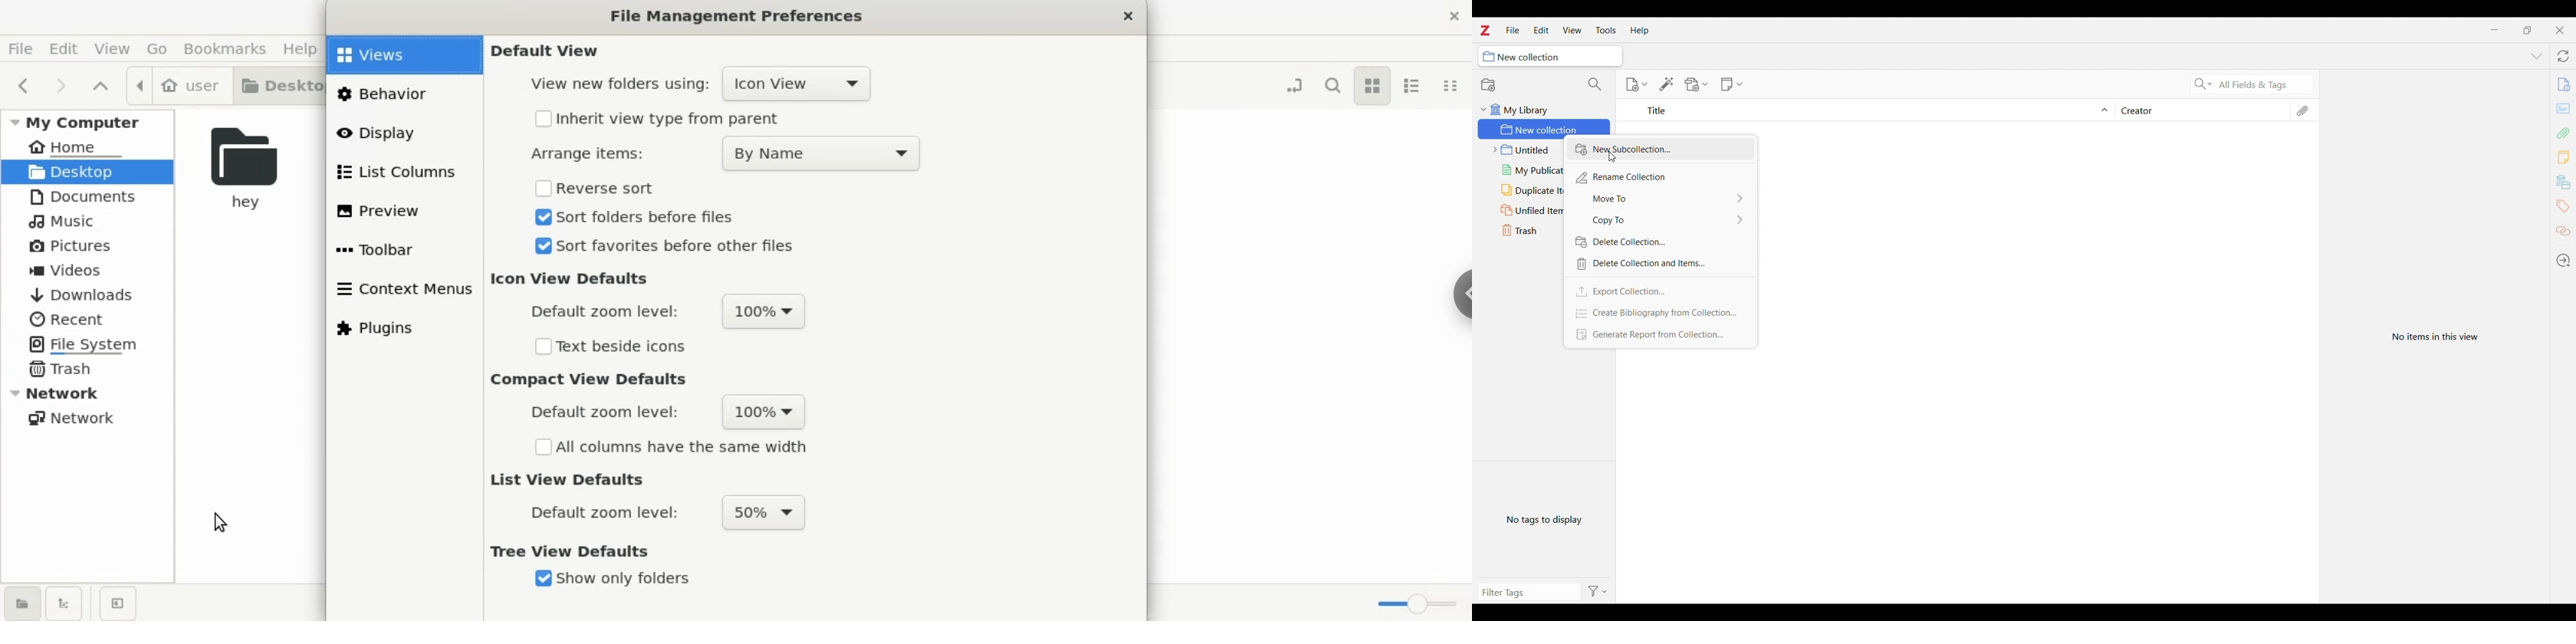 The height and width of the screenshot is (644, 2576). I want to click on Filter options, so click(1601, 591).